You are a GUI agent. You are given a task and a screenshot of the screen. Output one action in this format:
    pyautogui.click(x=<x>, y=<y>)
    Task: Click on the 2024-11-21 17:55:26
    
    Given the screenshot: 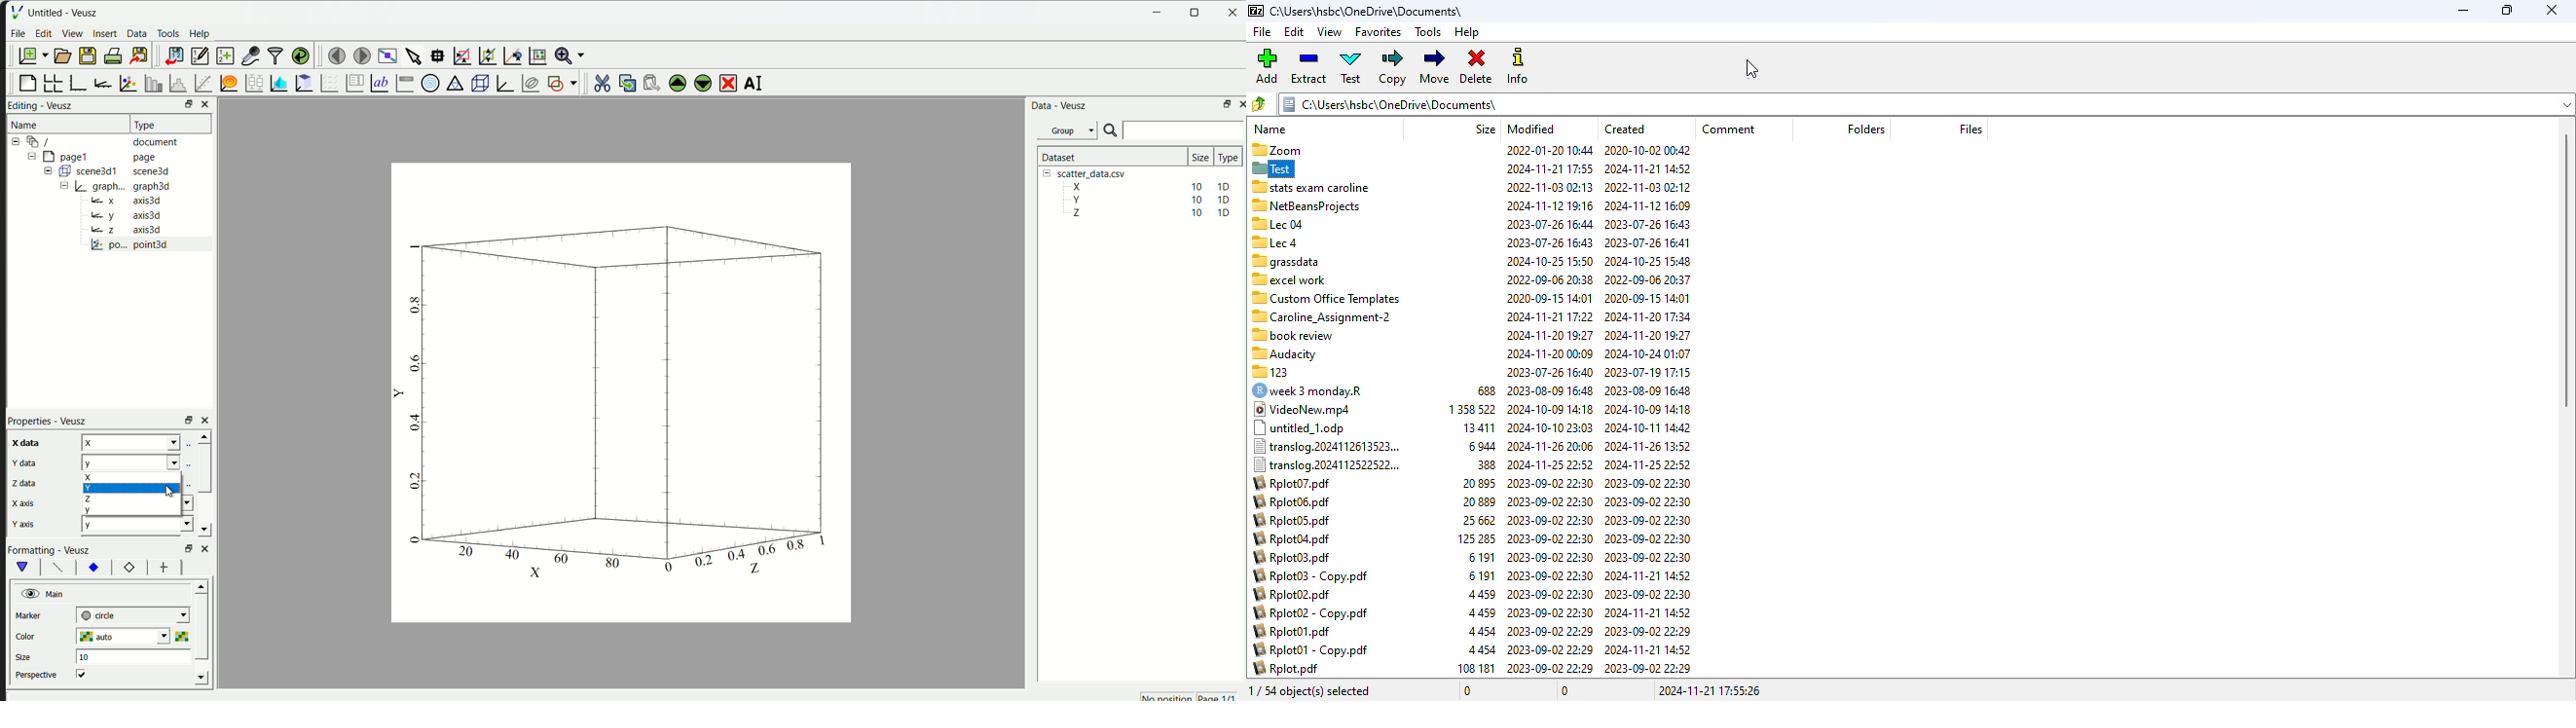 What is the action you would take?
    pyautogui.click(x=1710, y=690)
    